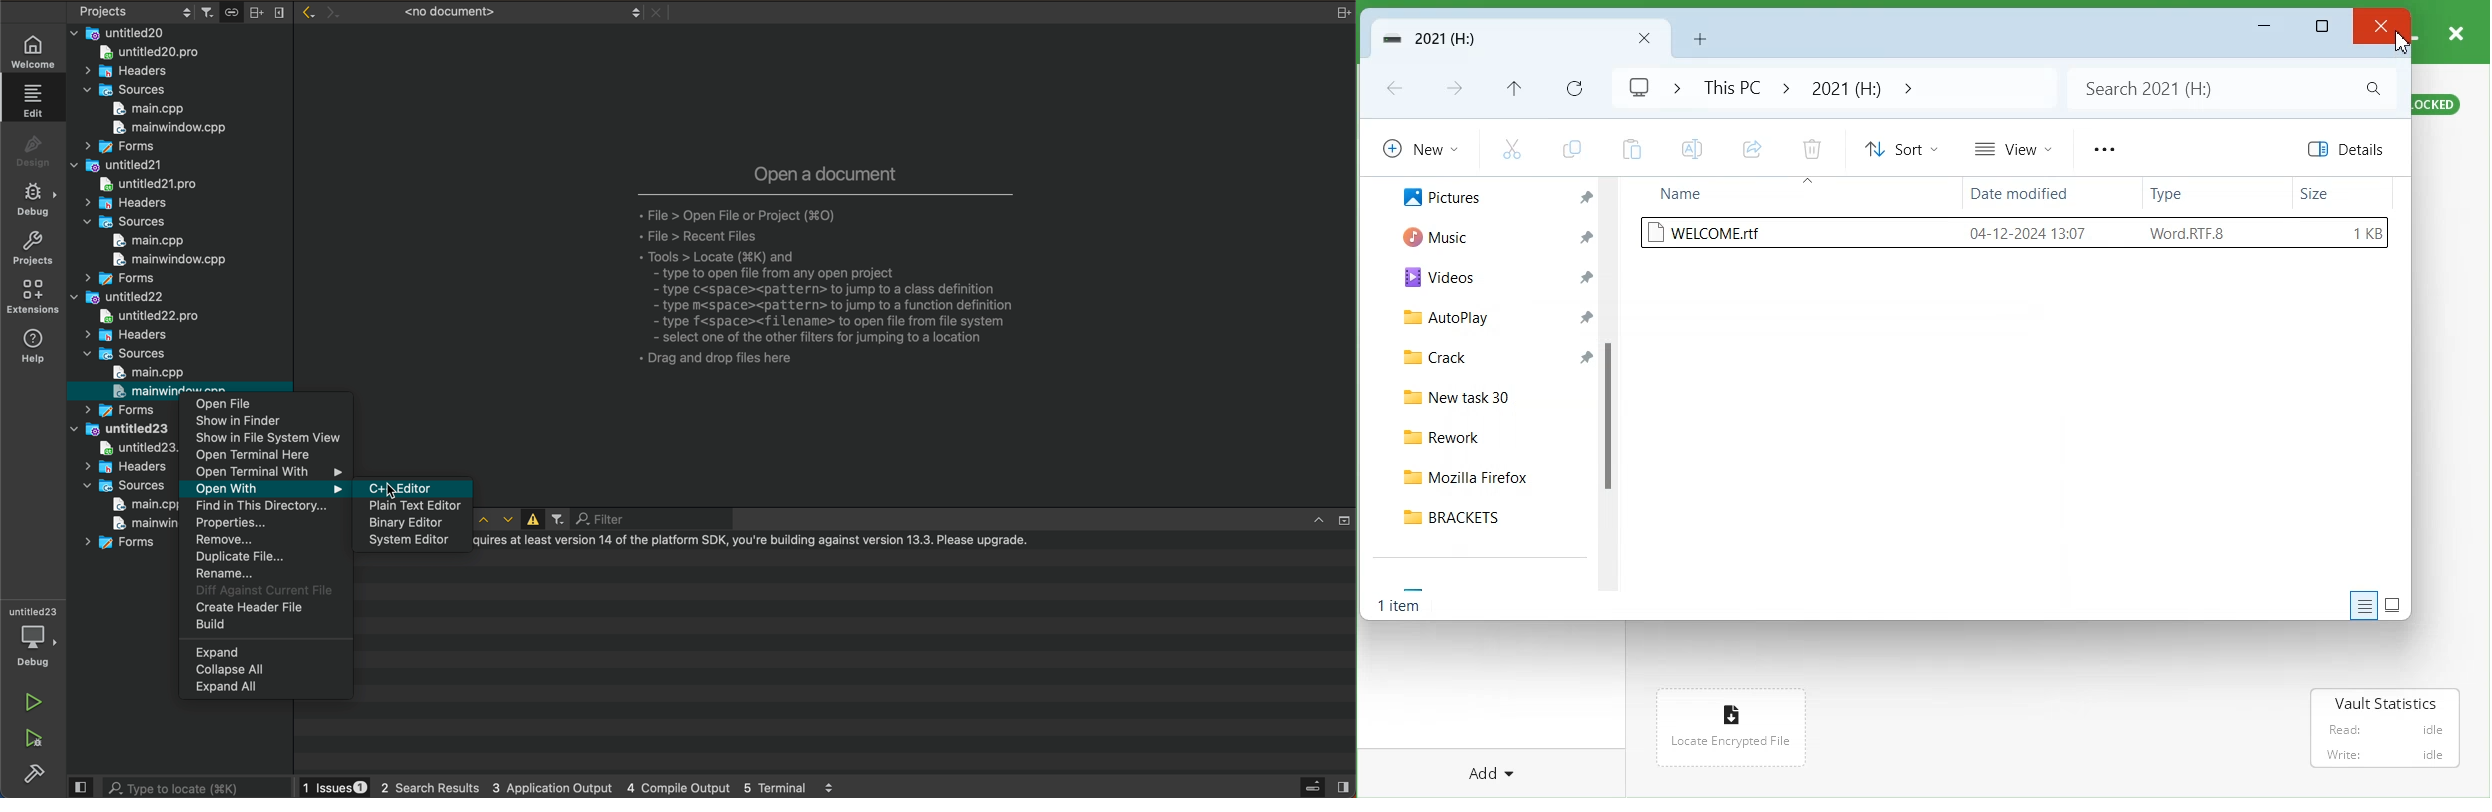 This screenshot has width=2492, height=812. What do you see at coordinates (115, 164) in the screenshot?
I see `untitled21` at bounding box center [115, 164].